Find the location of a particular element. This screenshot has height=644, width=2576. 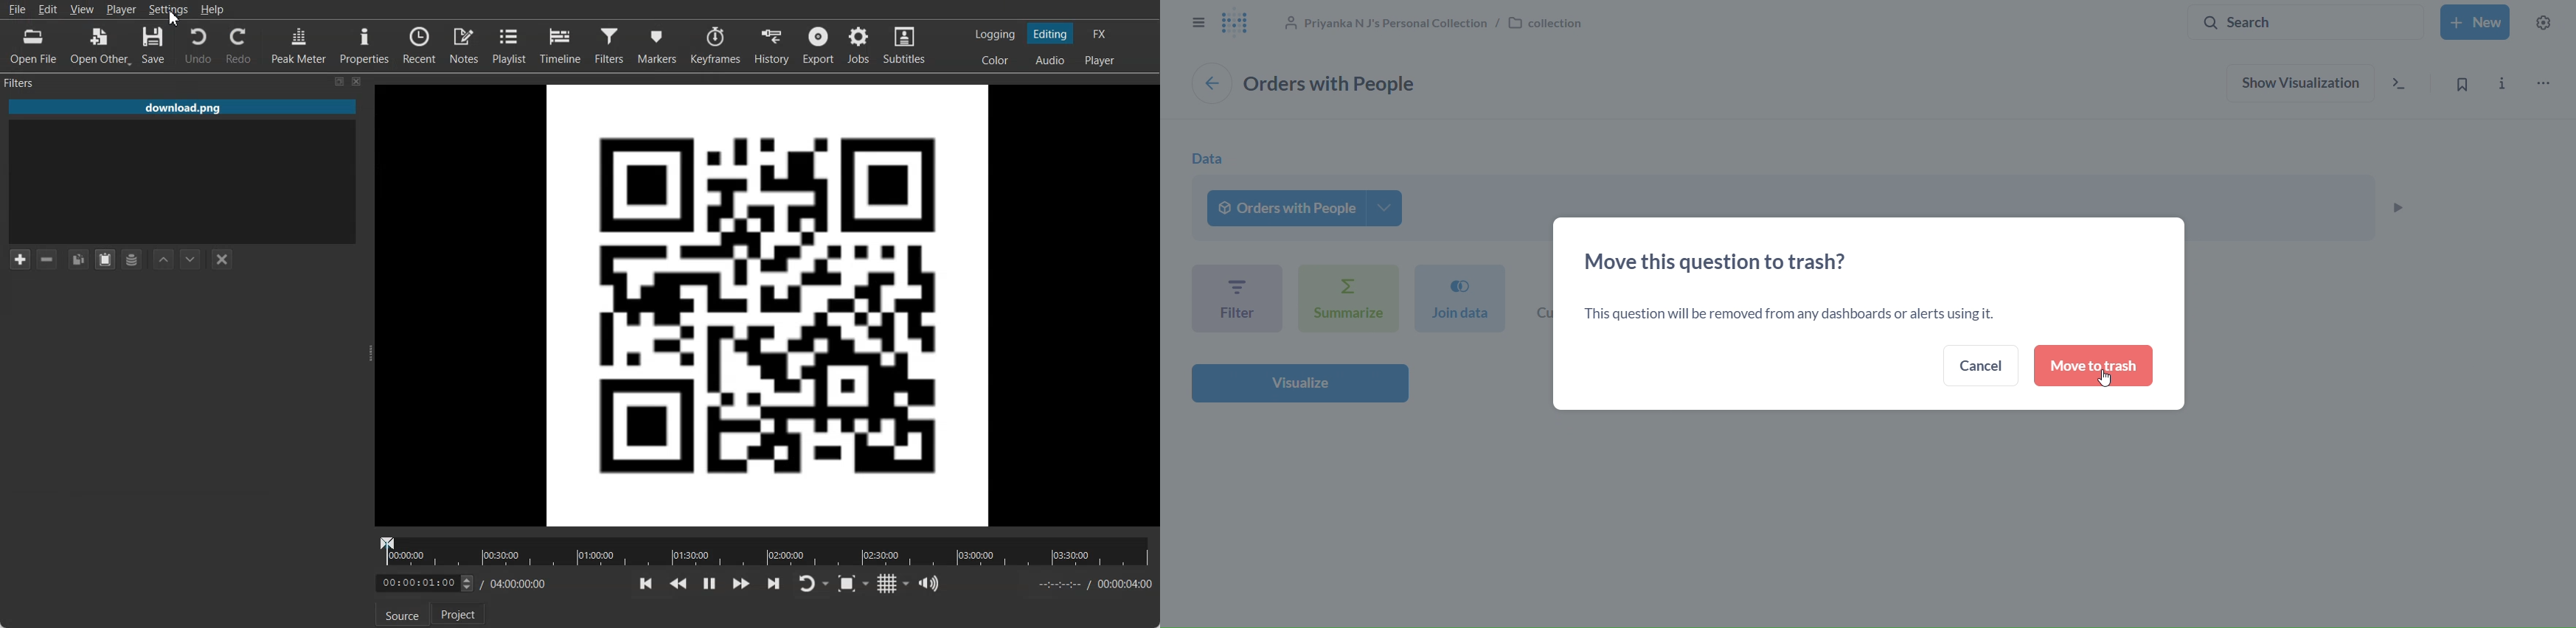

Move filter Down is located at coordinates (191, 259).